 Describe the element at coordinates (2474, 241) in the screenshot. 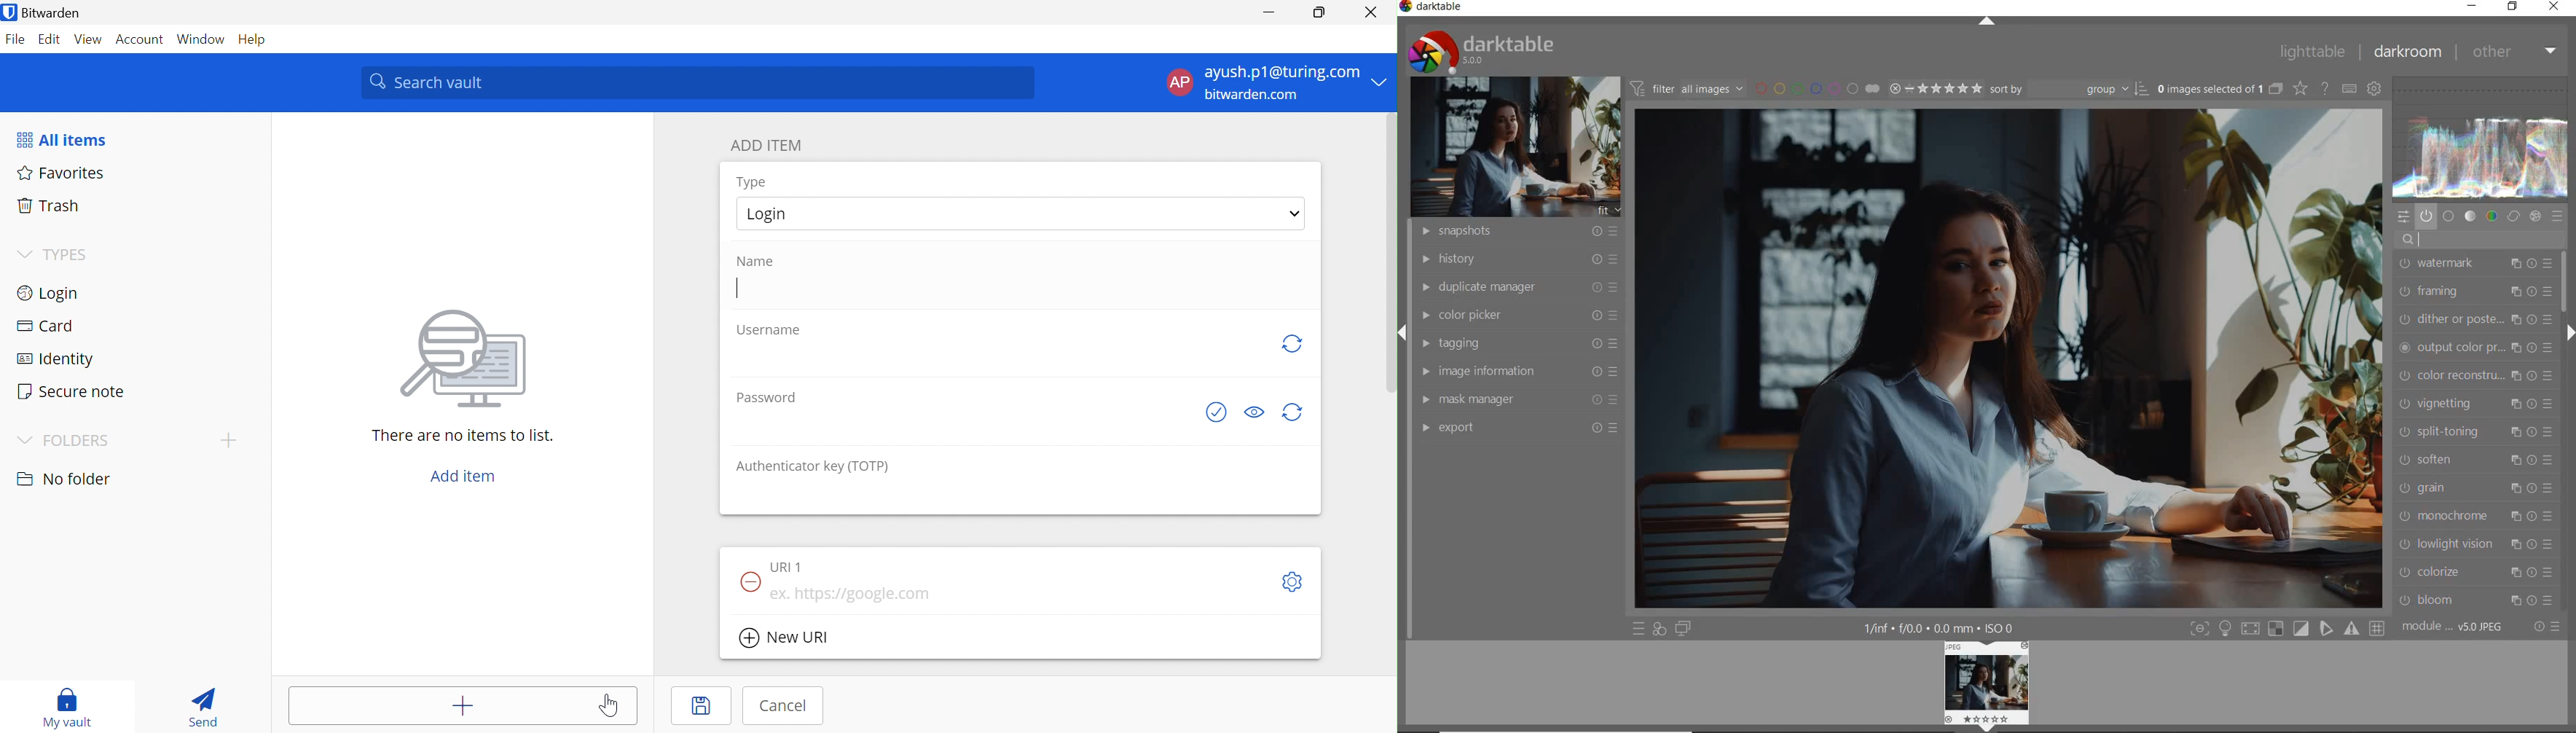

I see `search modules` at that location.